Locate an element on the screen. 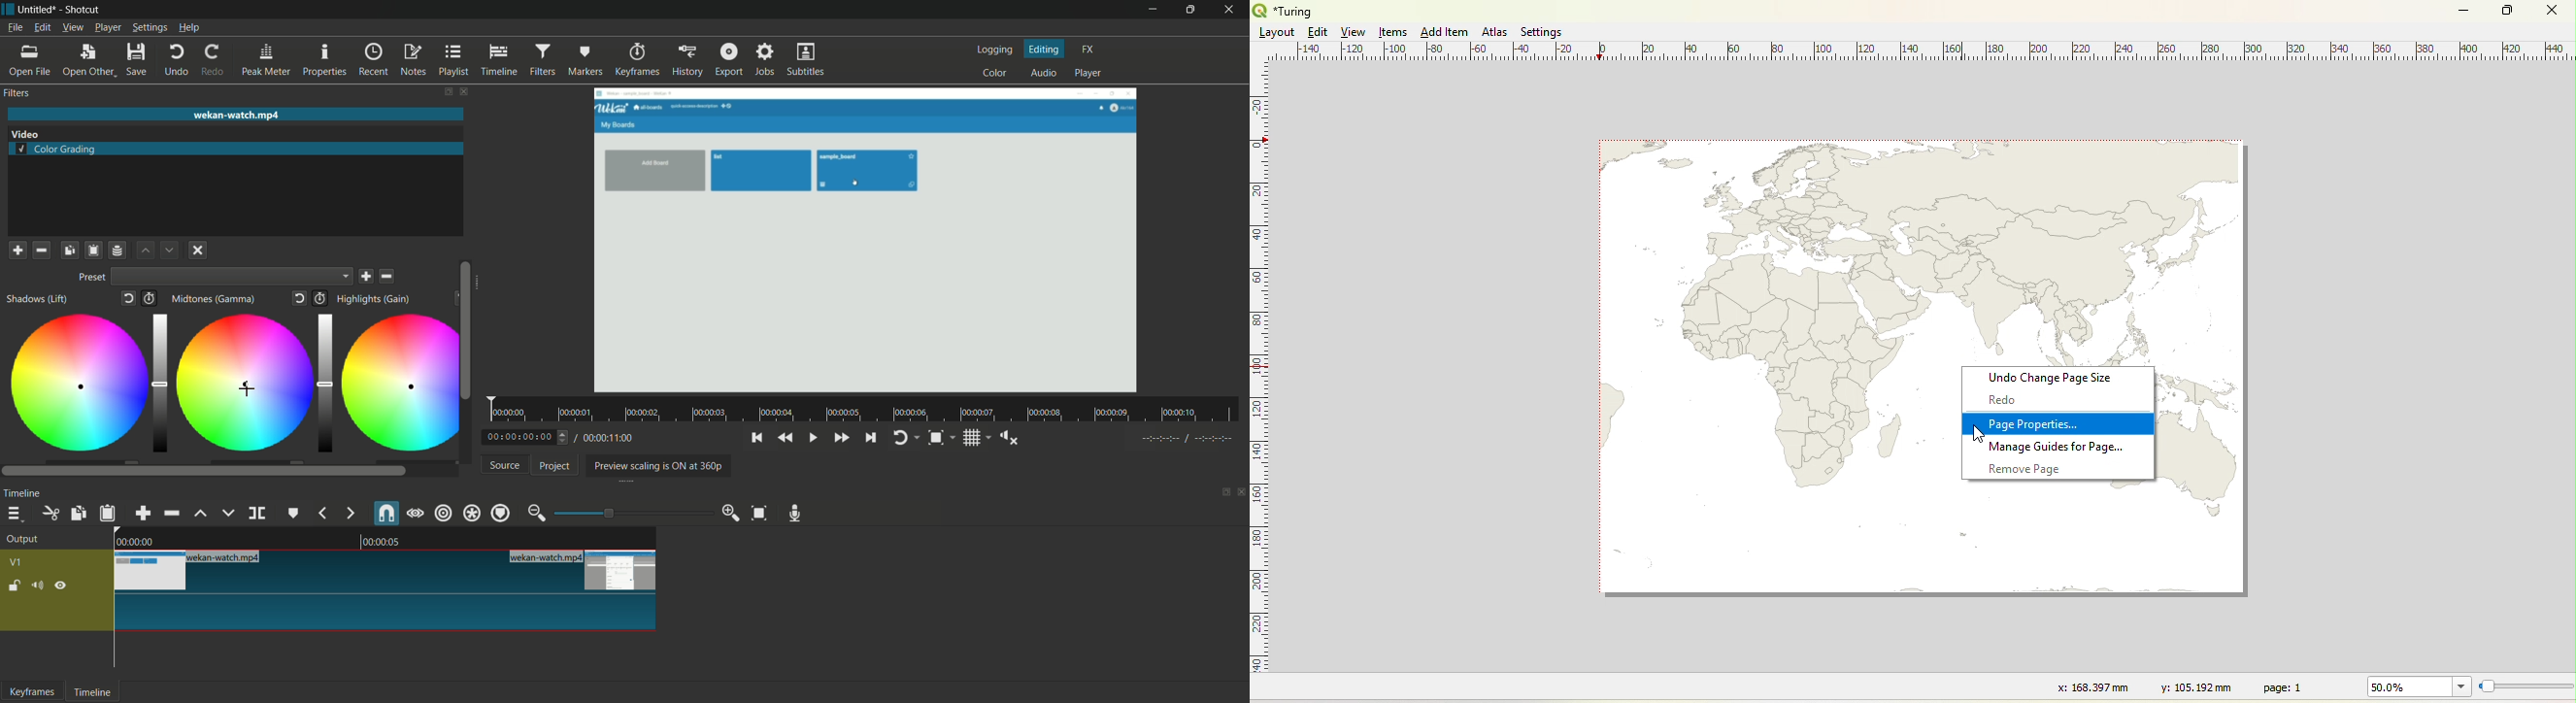  properties is located at coordinates (325, 59).